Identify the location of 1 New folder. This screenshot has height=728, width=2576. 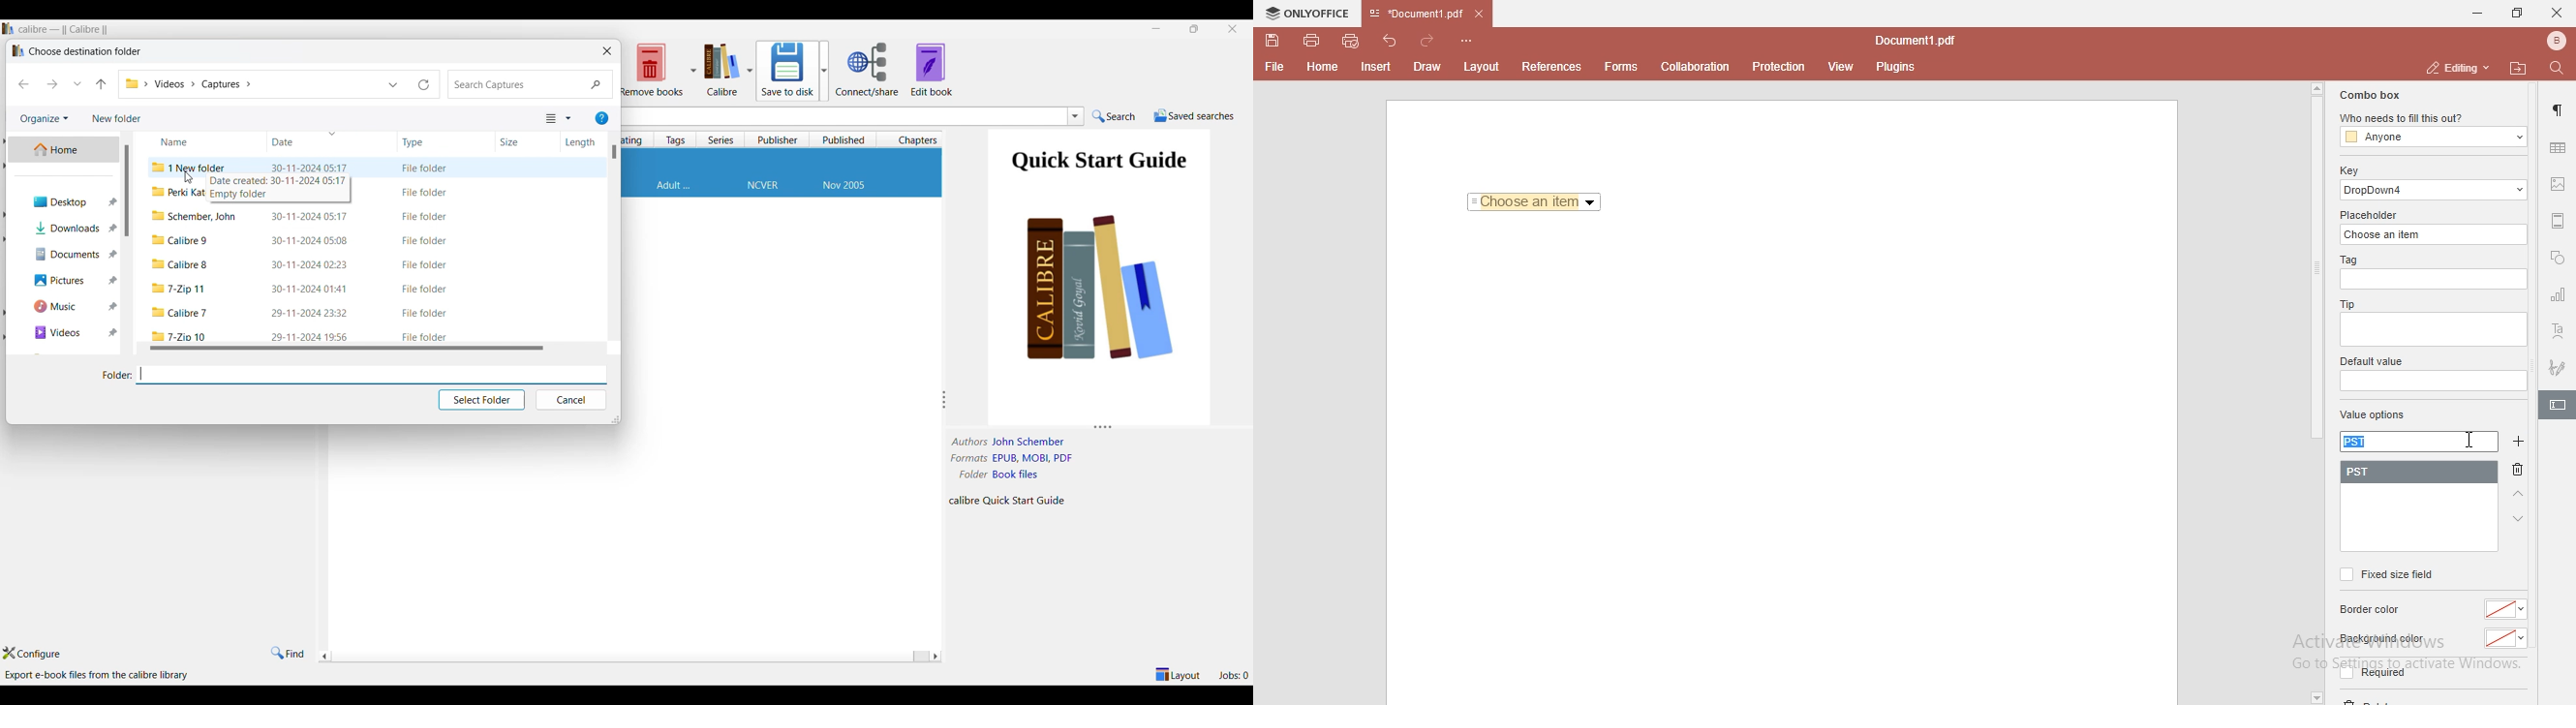
(192, 166).